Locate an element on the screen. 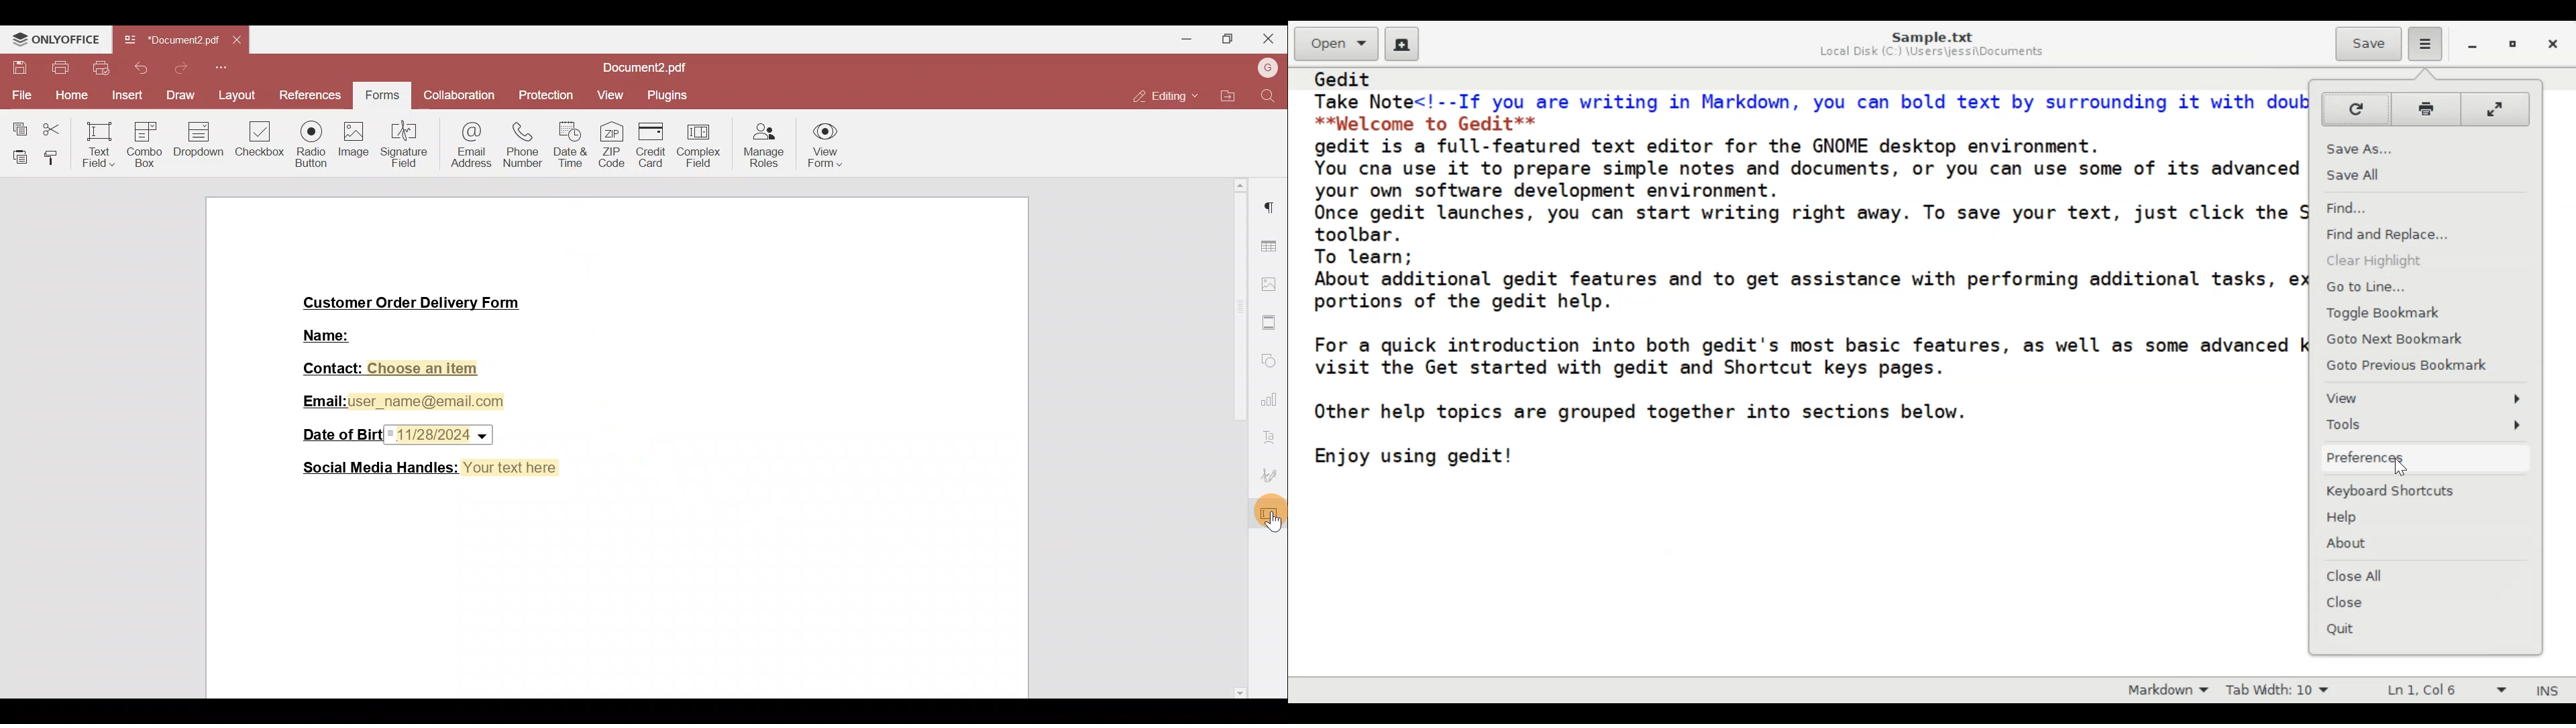 This screenshot has width=2576, height=728. Table settings is located at coordinates (1272, 247).